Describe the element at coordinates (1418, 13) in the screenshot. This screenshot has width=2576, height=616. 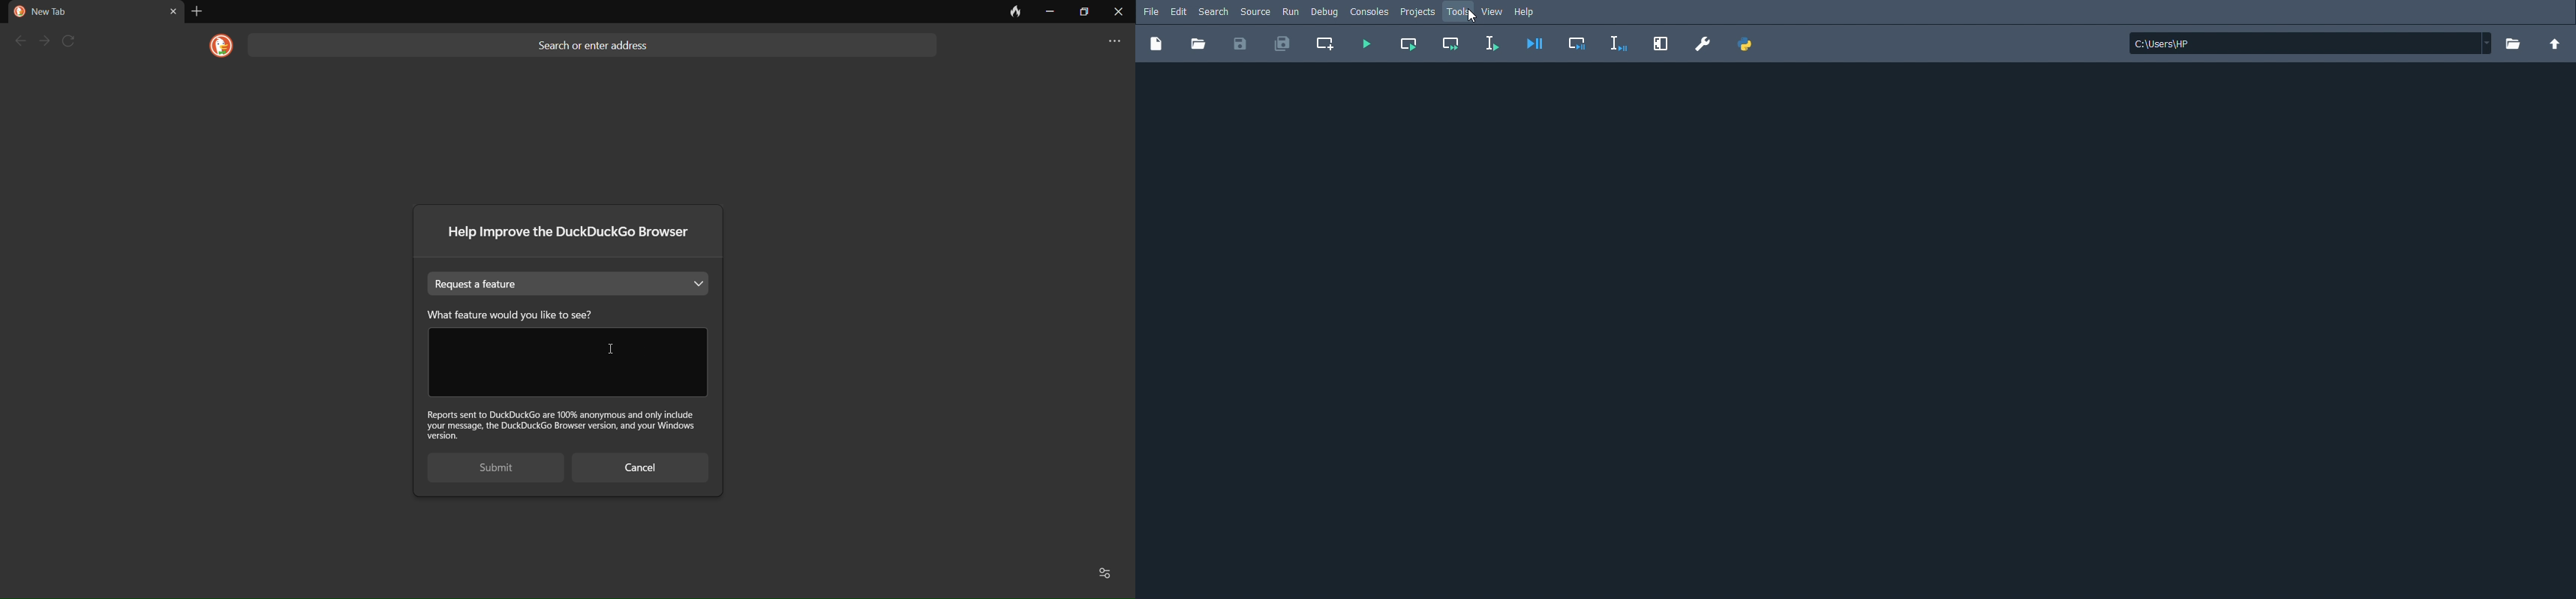
I see `Projects` at that location.